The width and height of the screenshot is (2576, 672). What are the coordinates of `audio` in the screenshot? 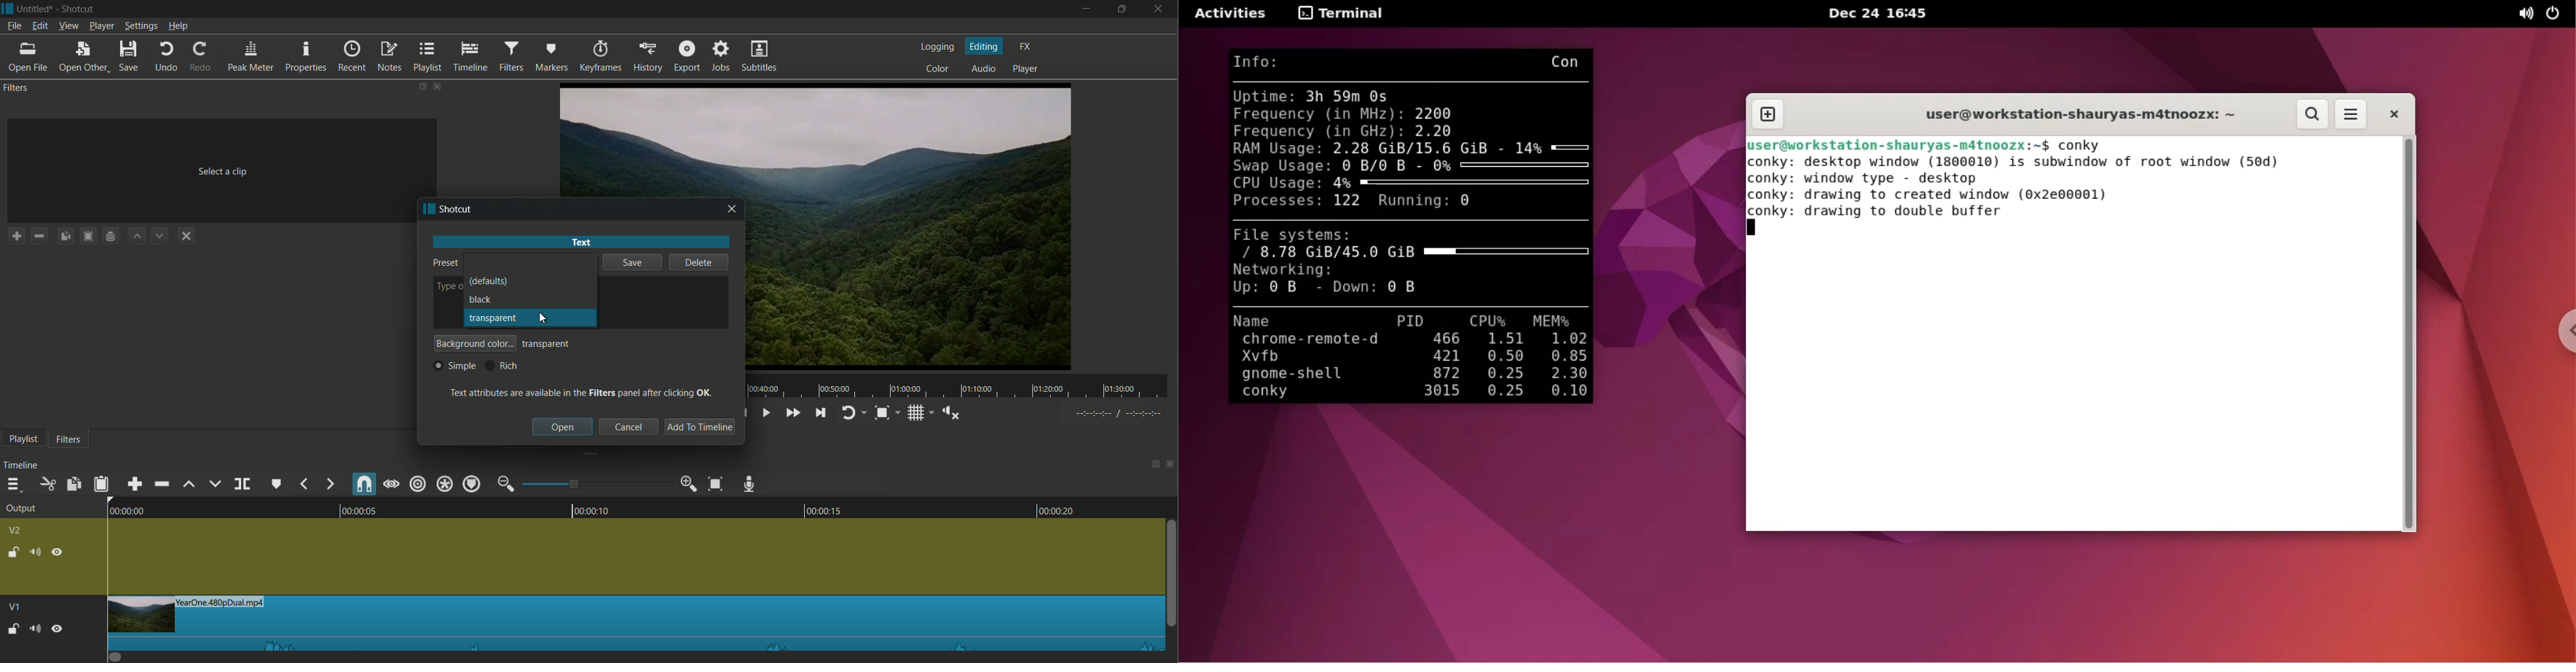 It's located at (984, 68).